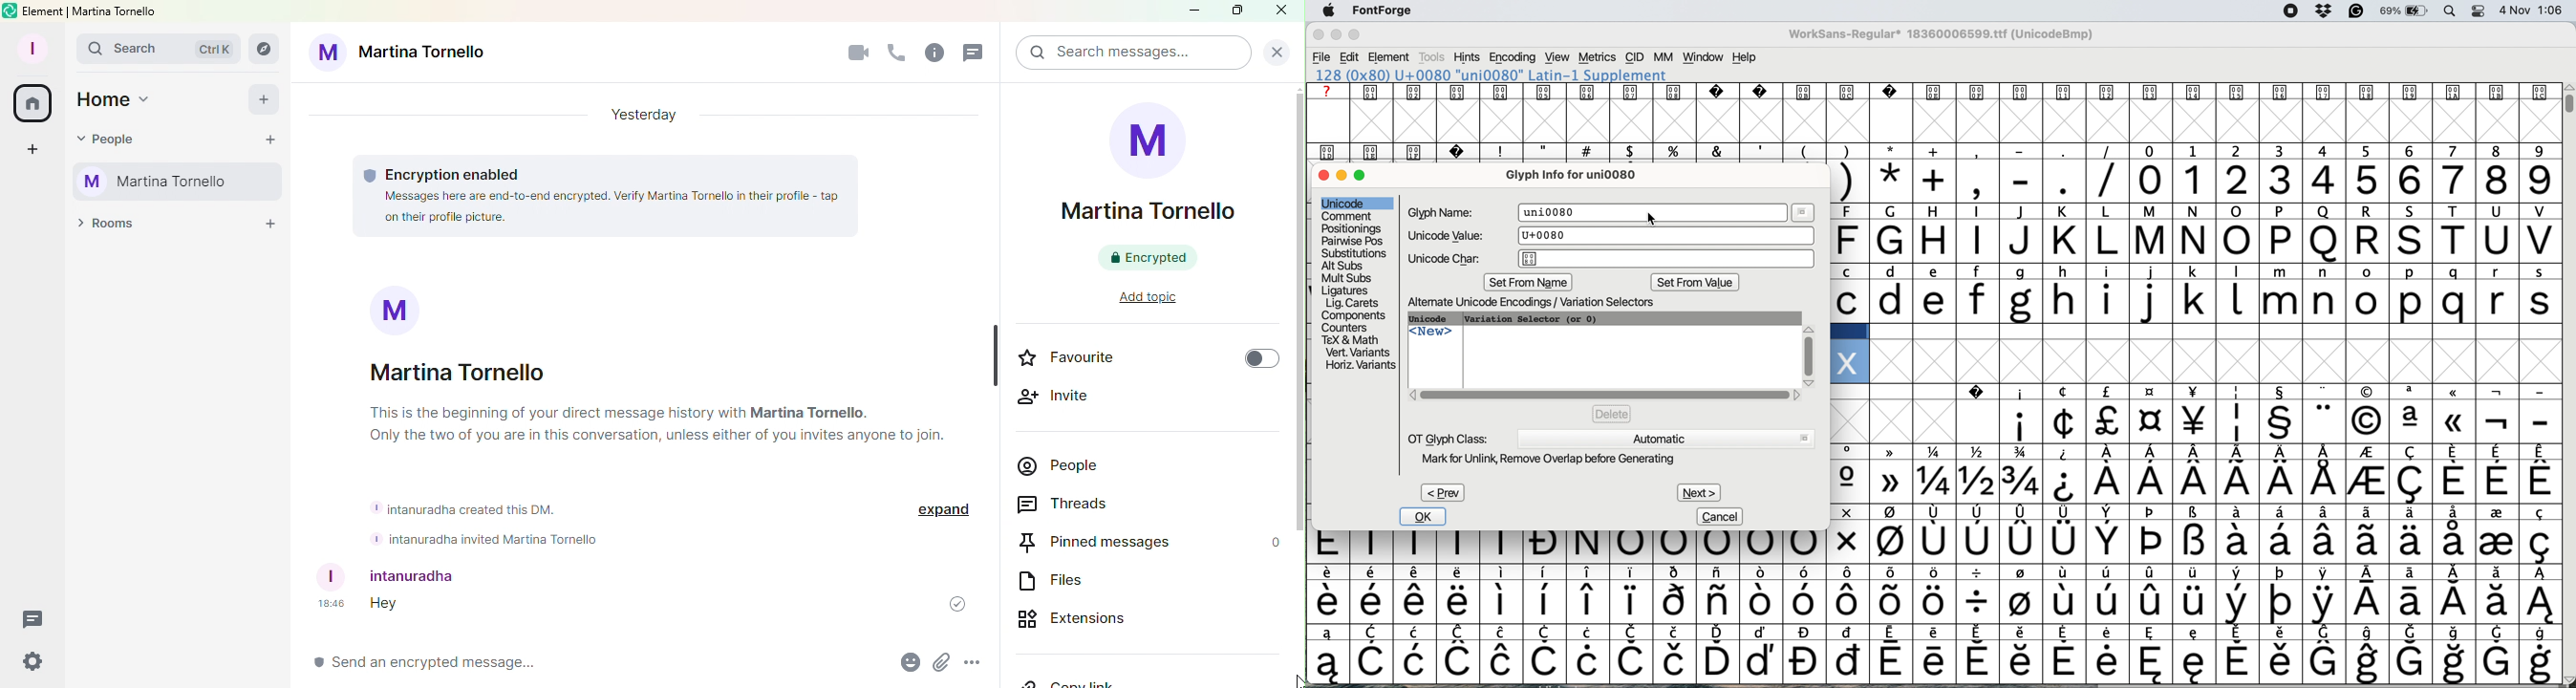 This screenshot has width=2576, height=700. Describe the element at coordinates (1323, 176) in the screenshot. I see `close` at that location.